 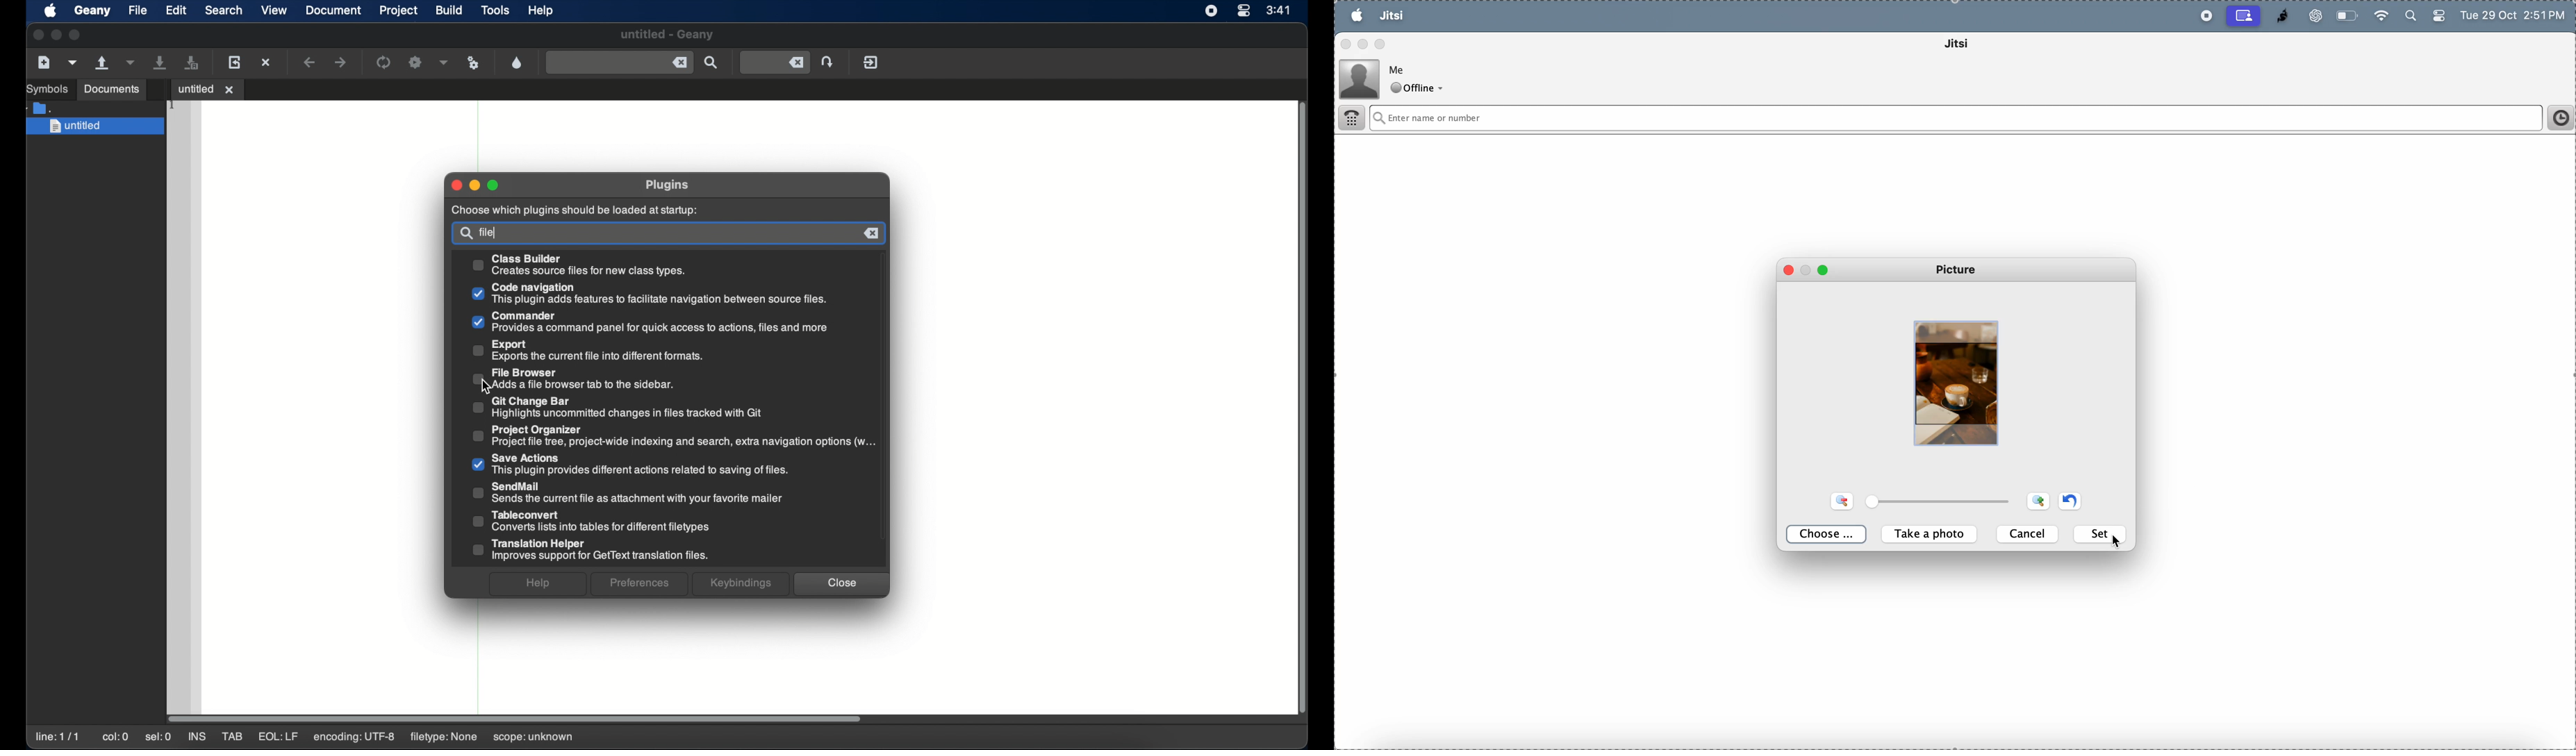 What do you see at coordinates (775, 63) in the screenshot?
I see `jump to entered line number` at bounding box center [775, 63].